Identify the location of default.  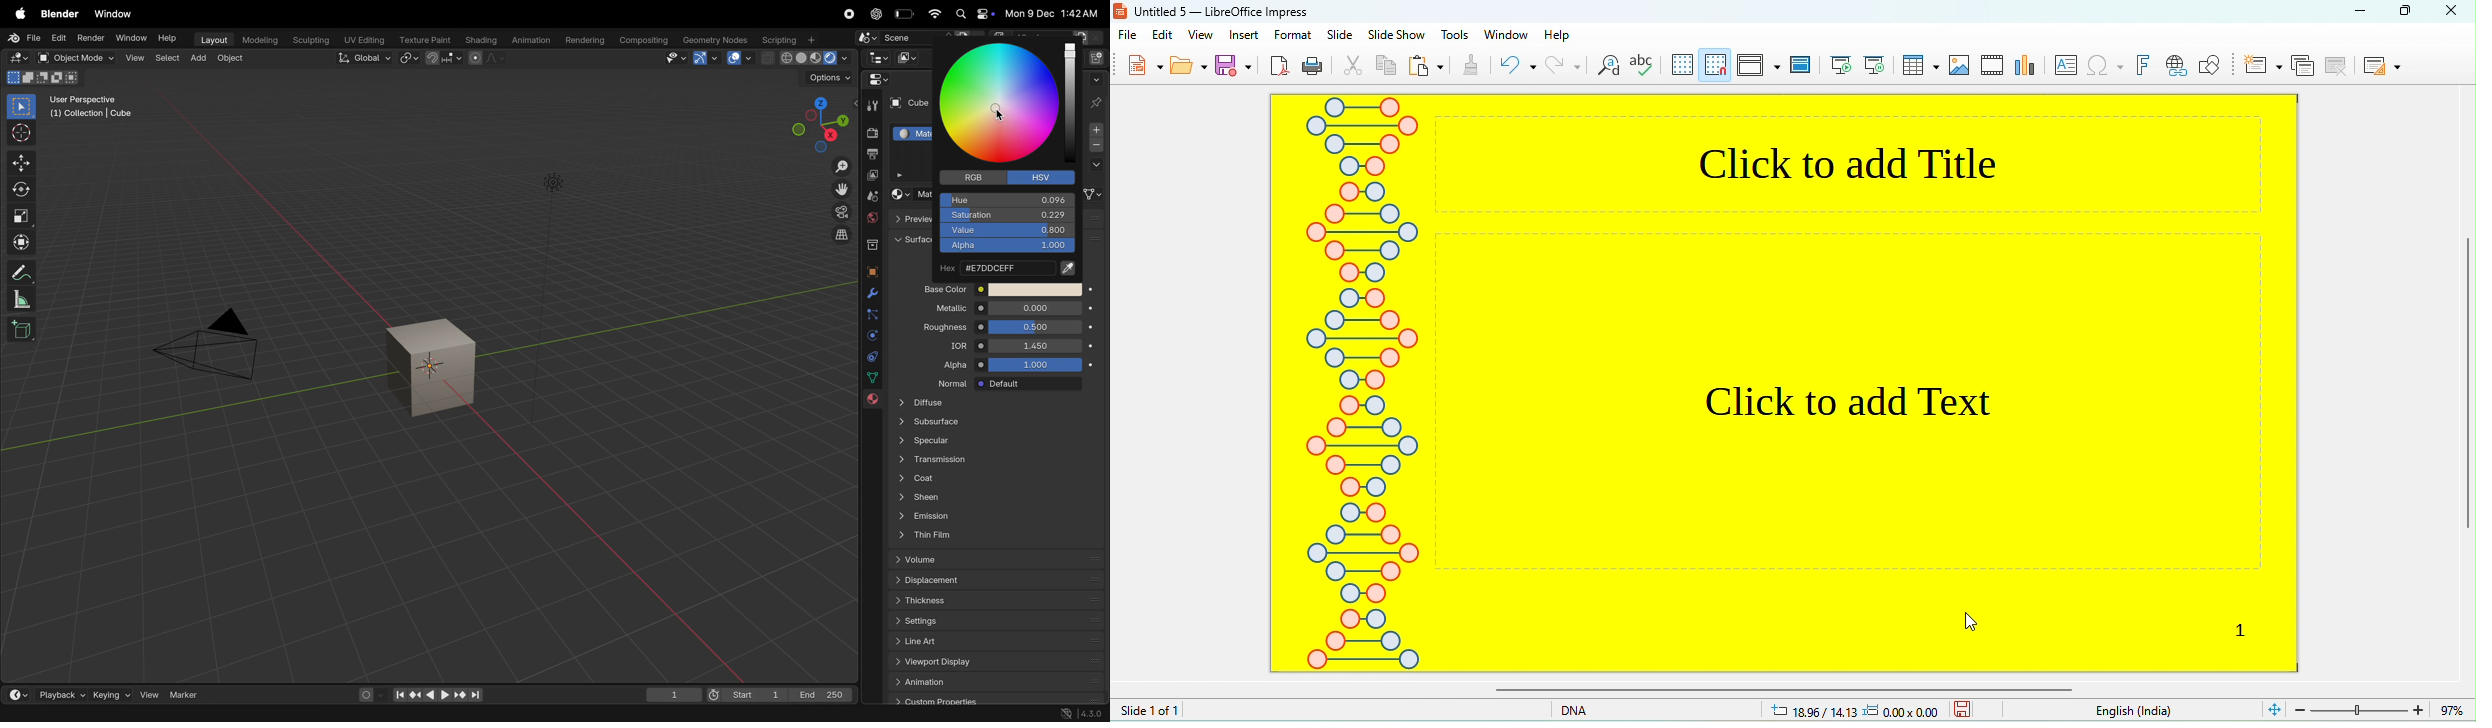
(1036, 384).